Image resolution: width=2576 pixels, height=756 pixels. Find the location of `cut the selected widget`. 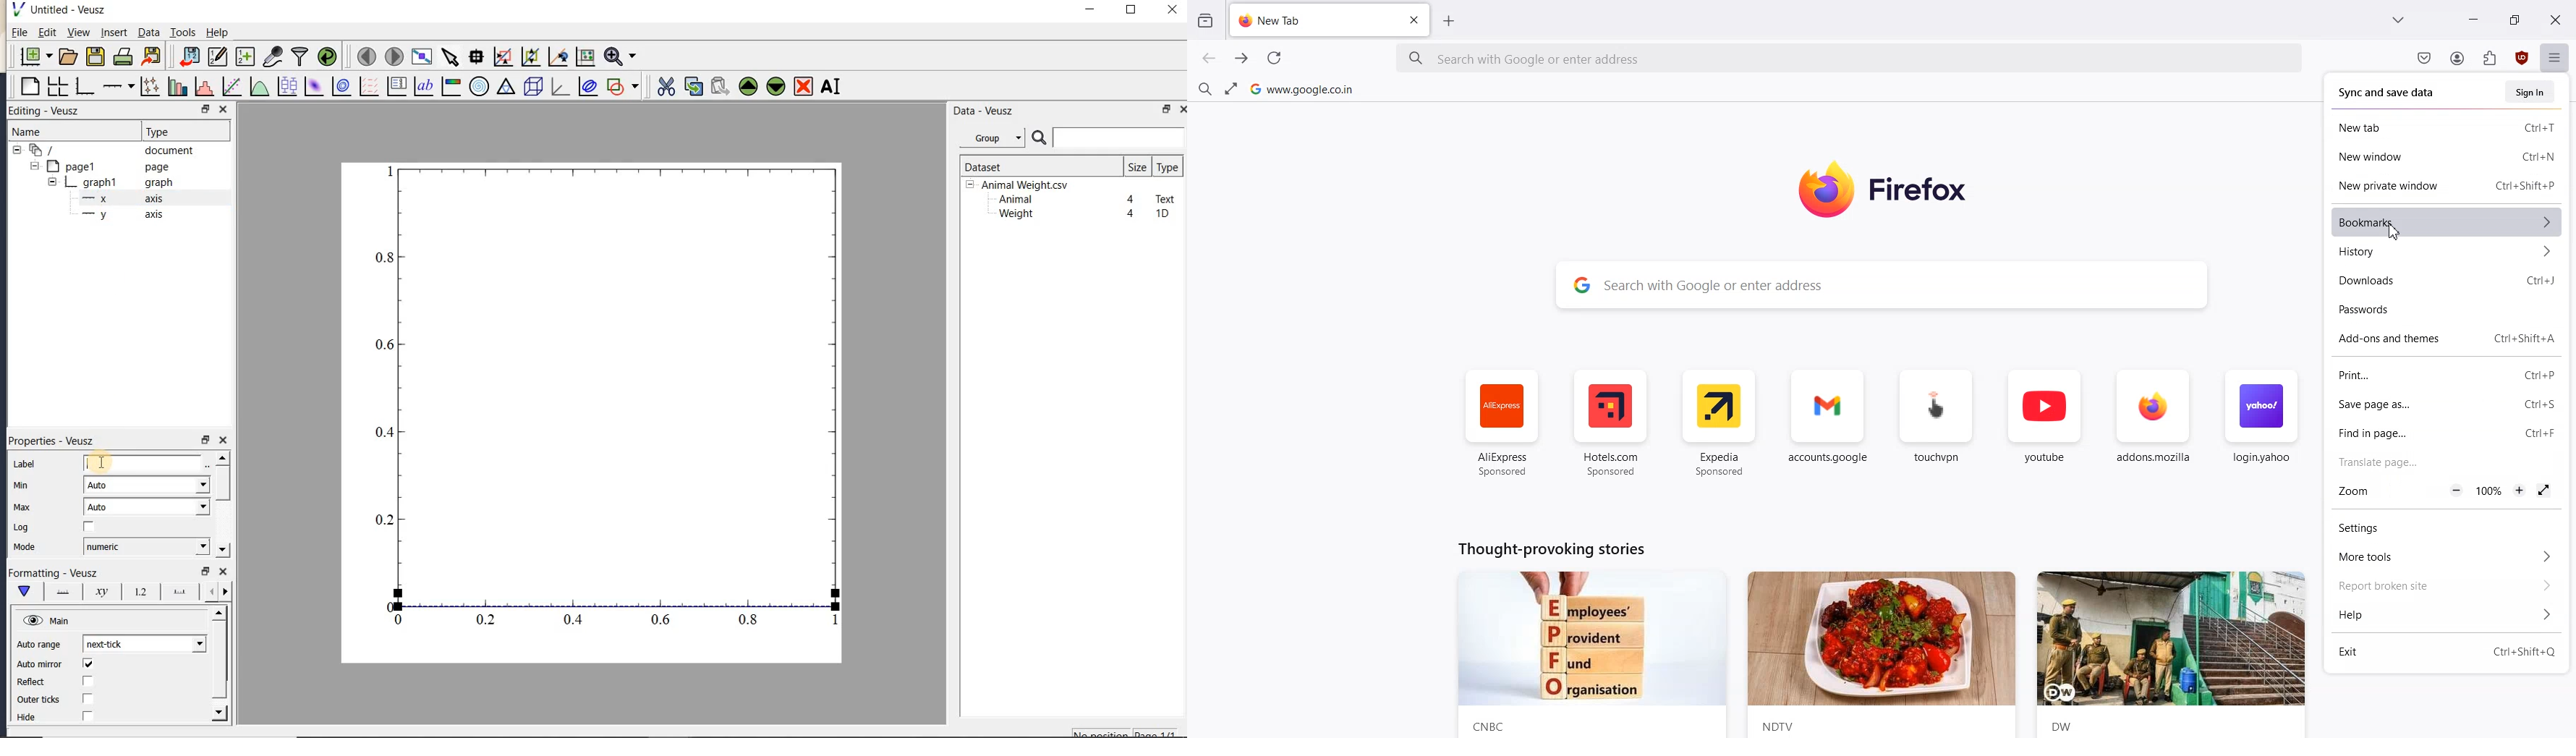

cut the selected widget is located at coordinates (665, 87).